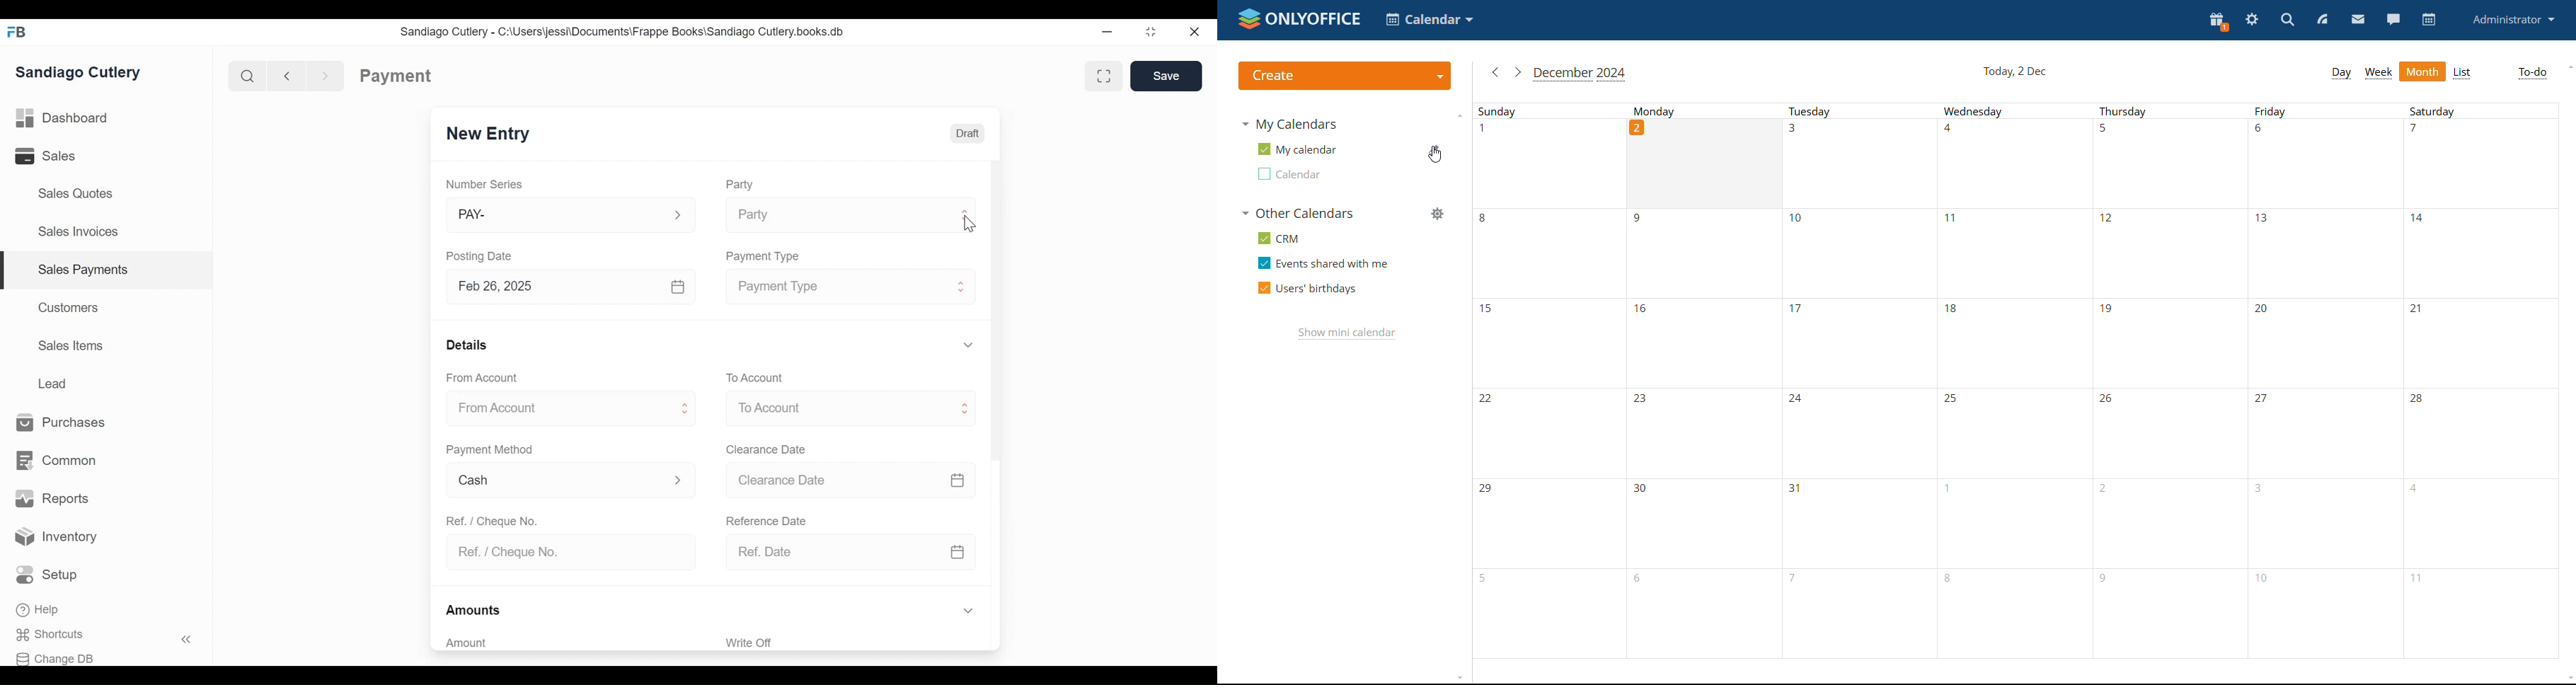  What do you see at coordinates (490, 450) in the screenshot?
I see `Payment Method` at bounding box center [490, 450].